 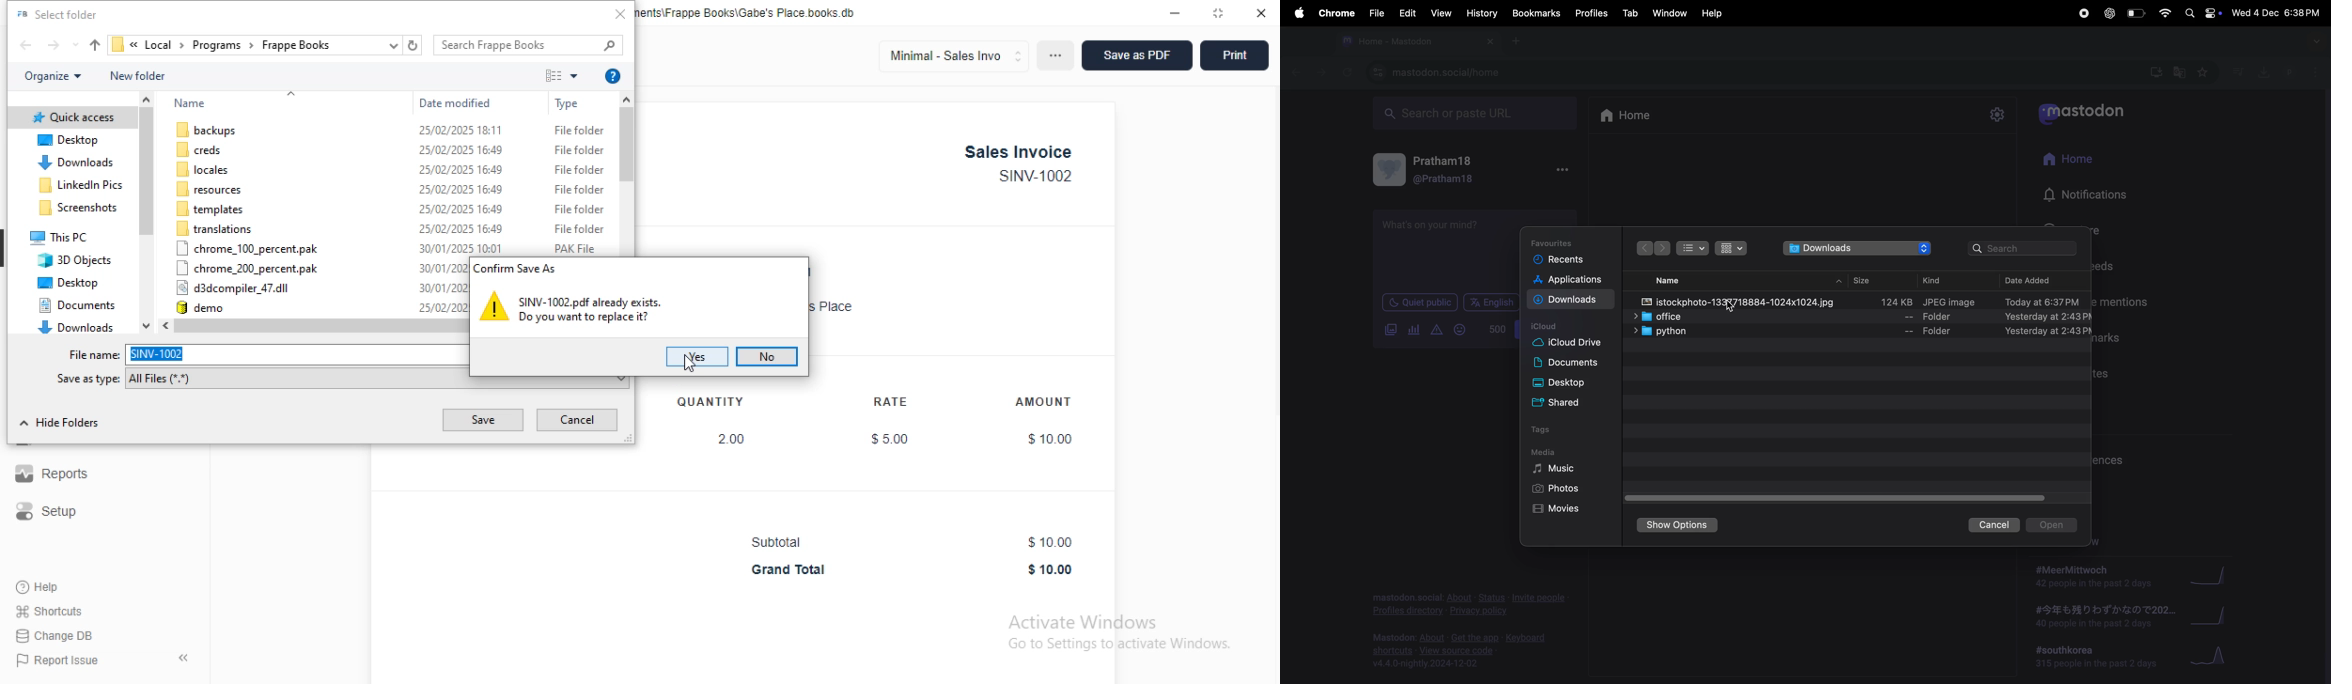 I want to click on icons, so click(x=1732, y=249).